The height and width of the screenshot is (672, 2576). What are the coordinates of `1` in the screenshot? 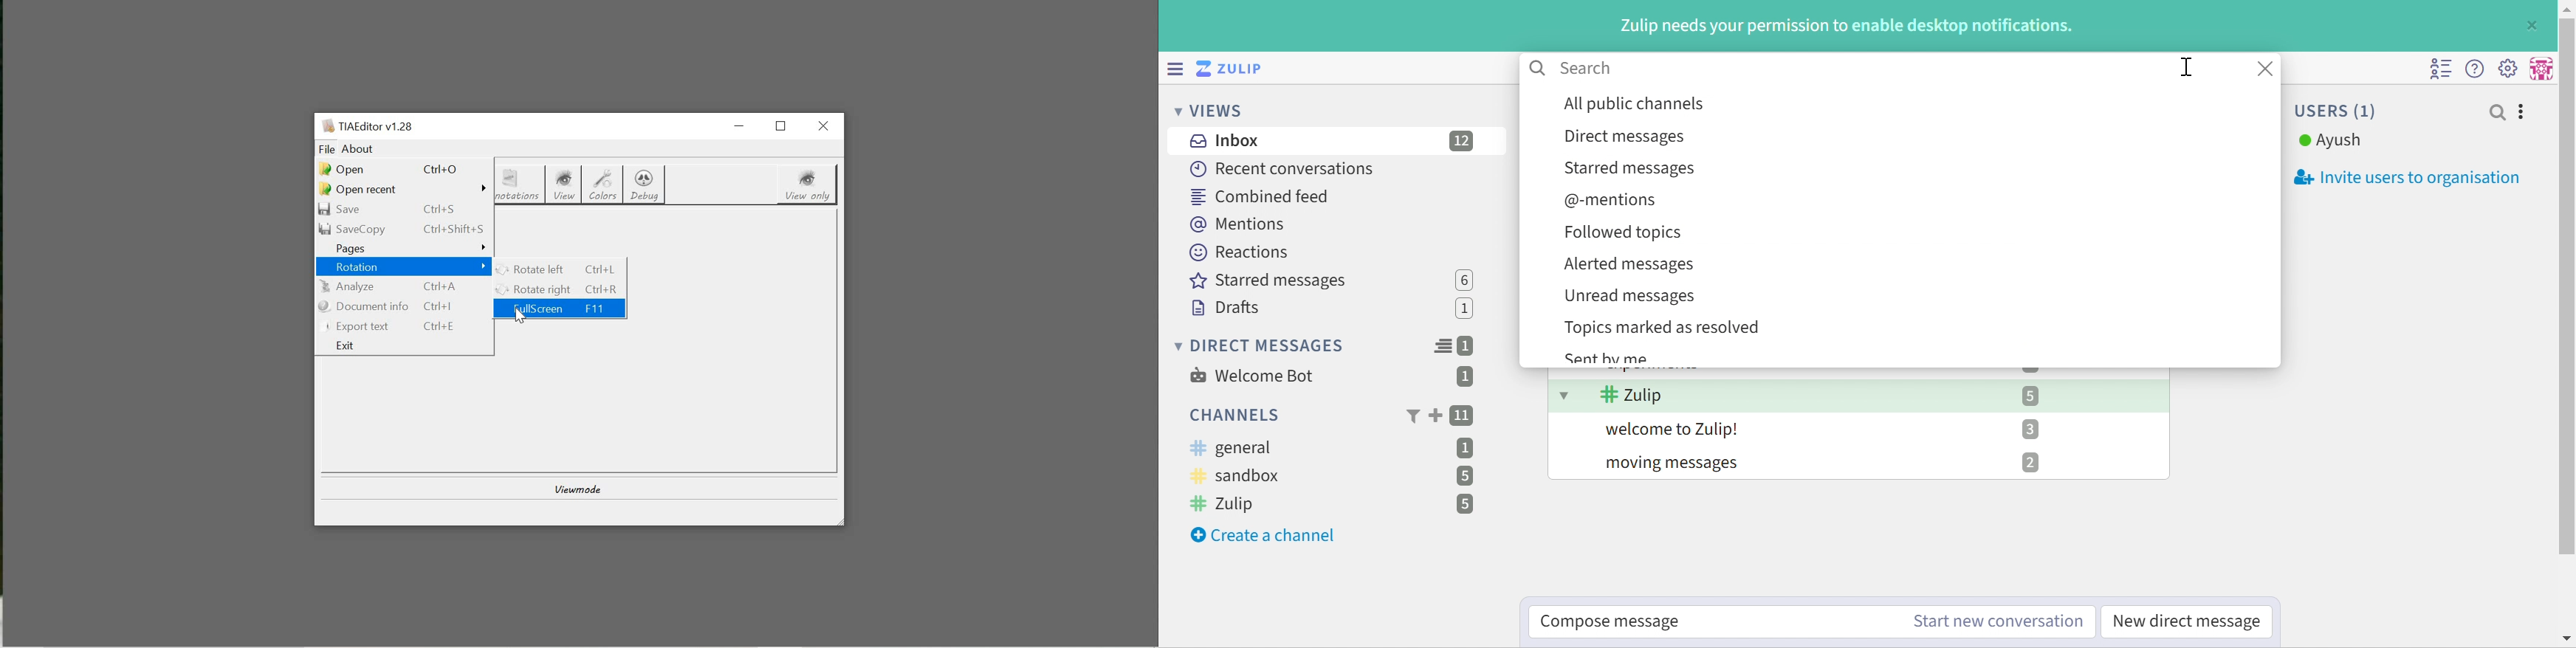 It's located at (1465, 378).